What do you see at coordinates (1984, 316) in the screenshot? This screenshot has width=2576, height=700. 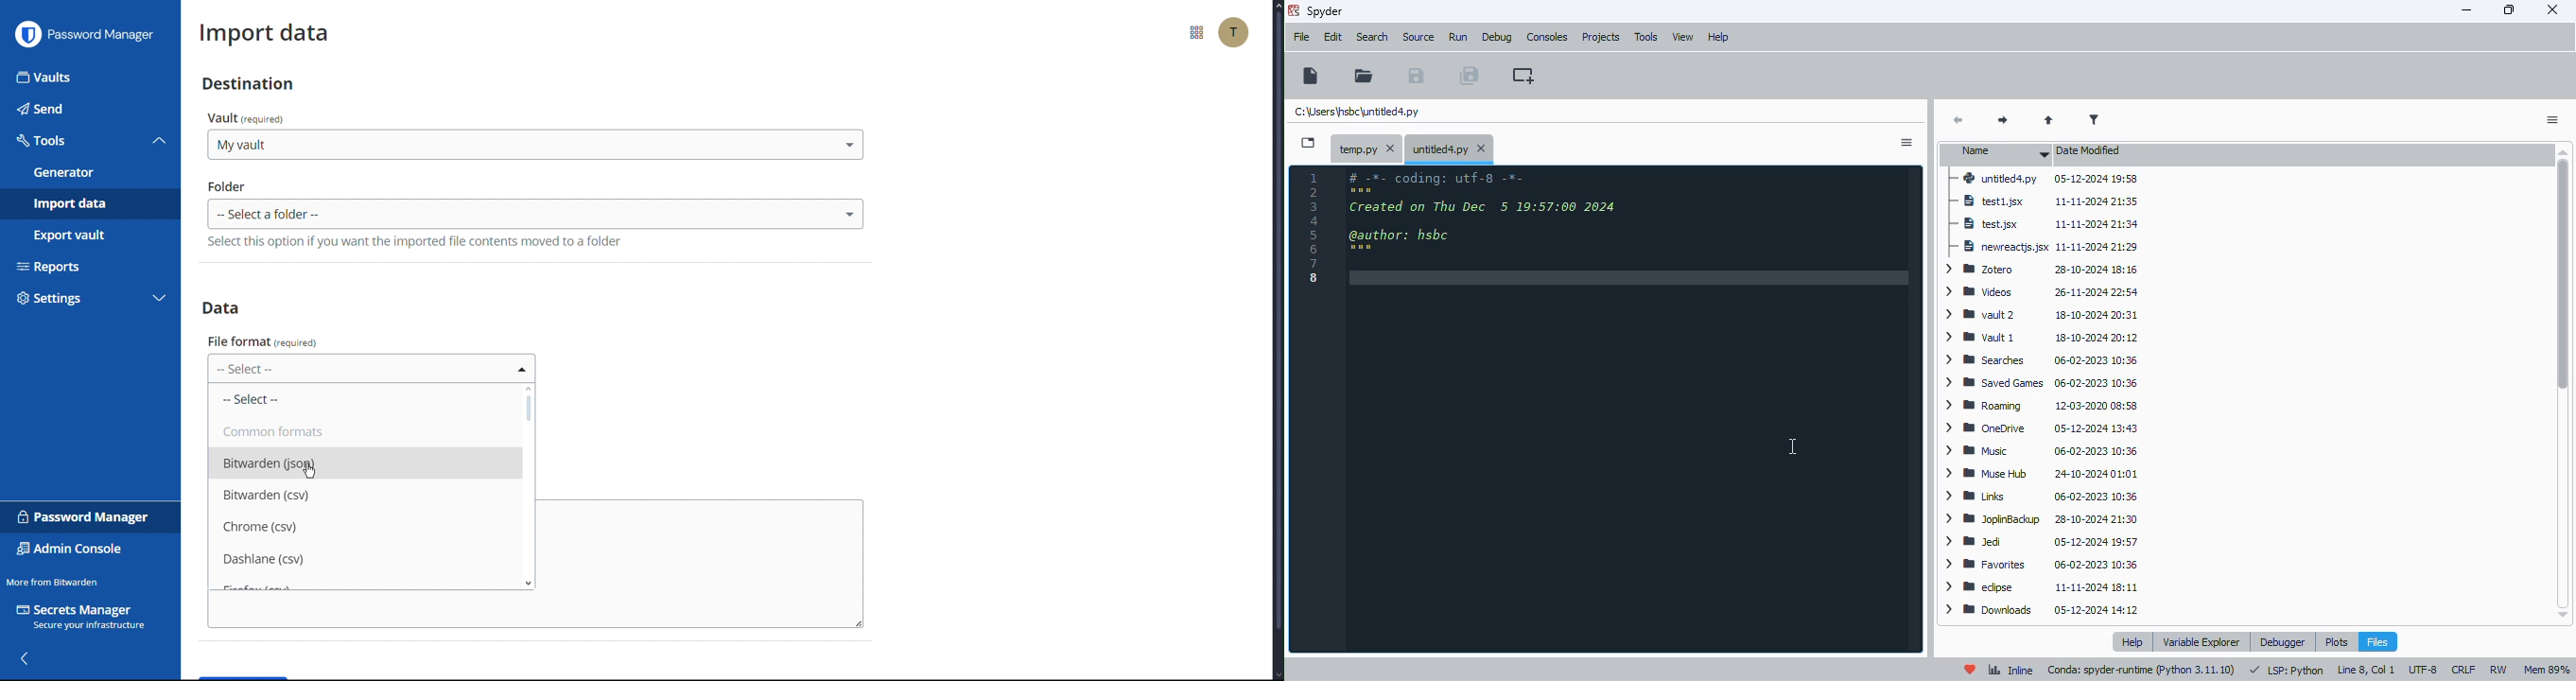 I see `vault 2 ` at bounding box center [1984, 316].